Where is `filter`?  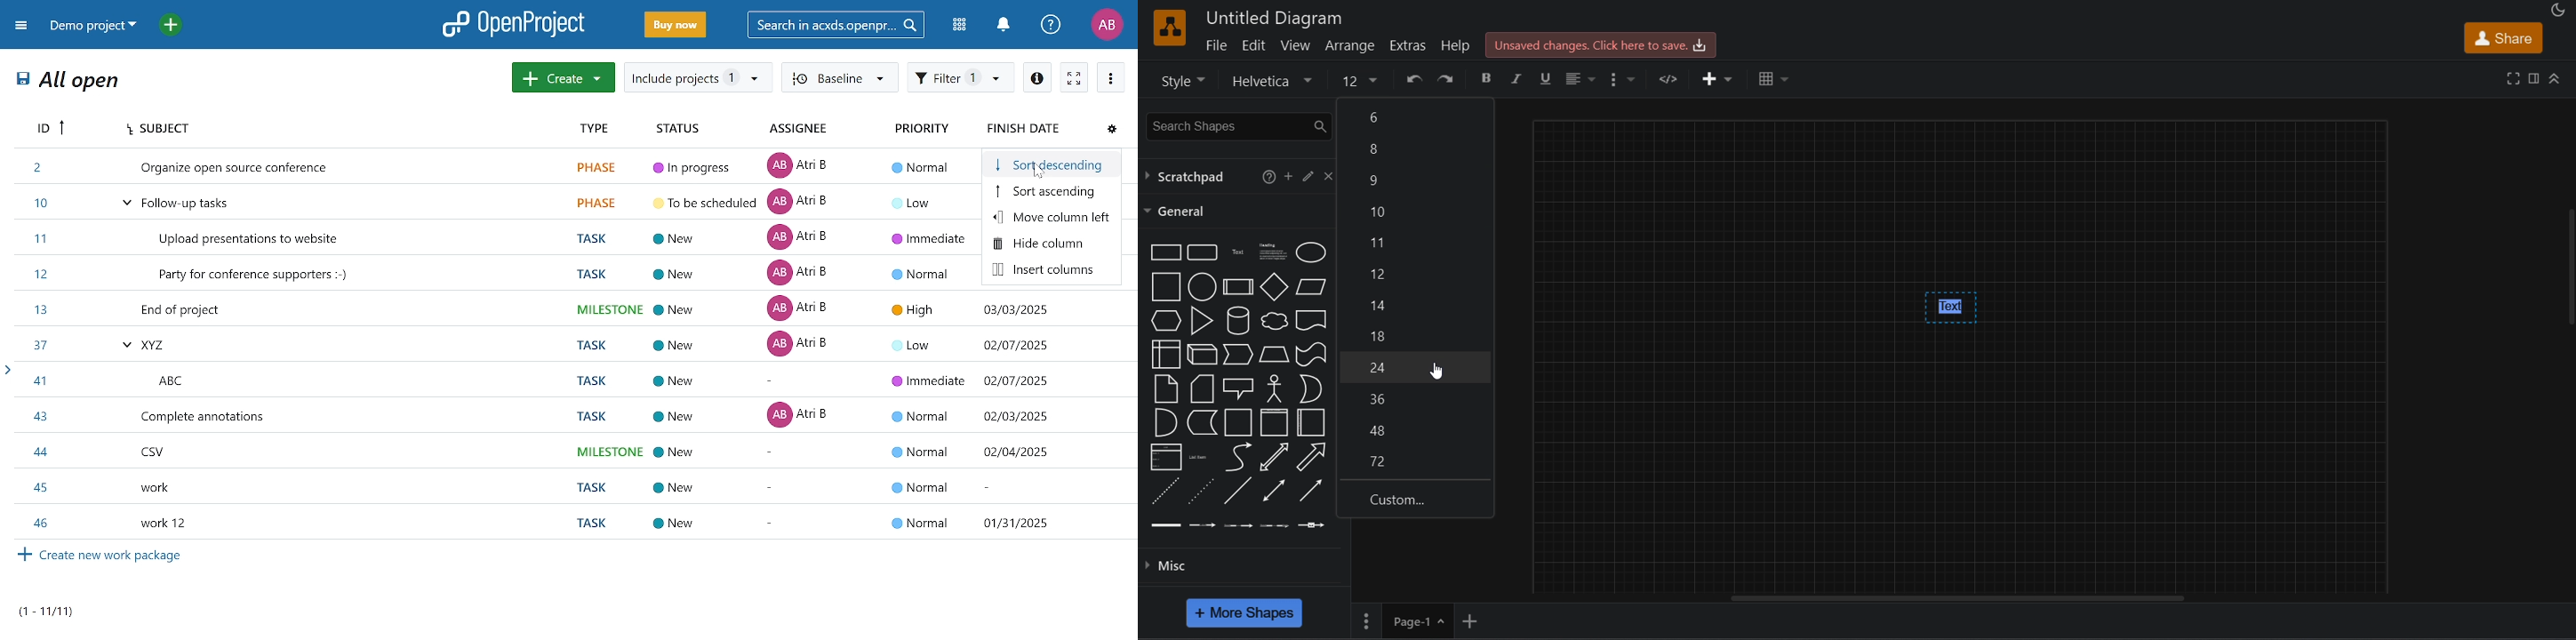 filter is located at coordinates (961, 78).